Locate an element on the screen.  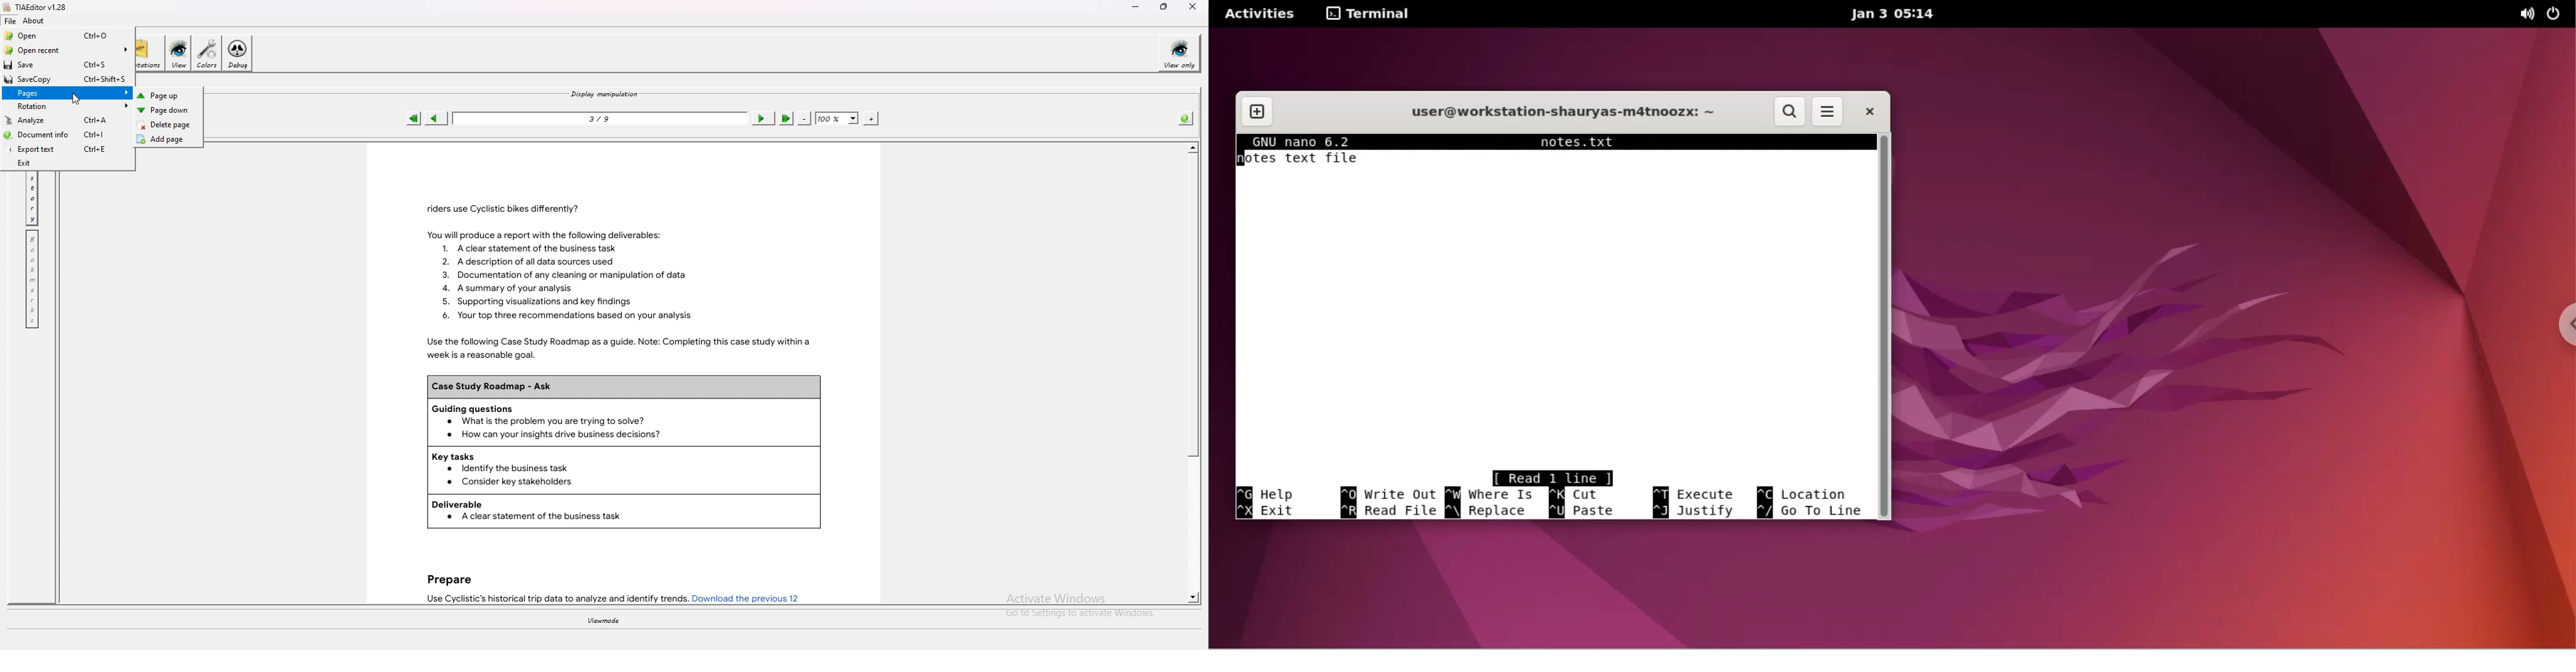
^O write out is located at coordinates (1391, 494).